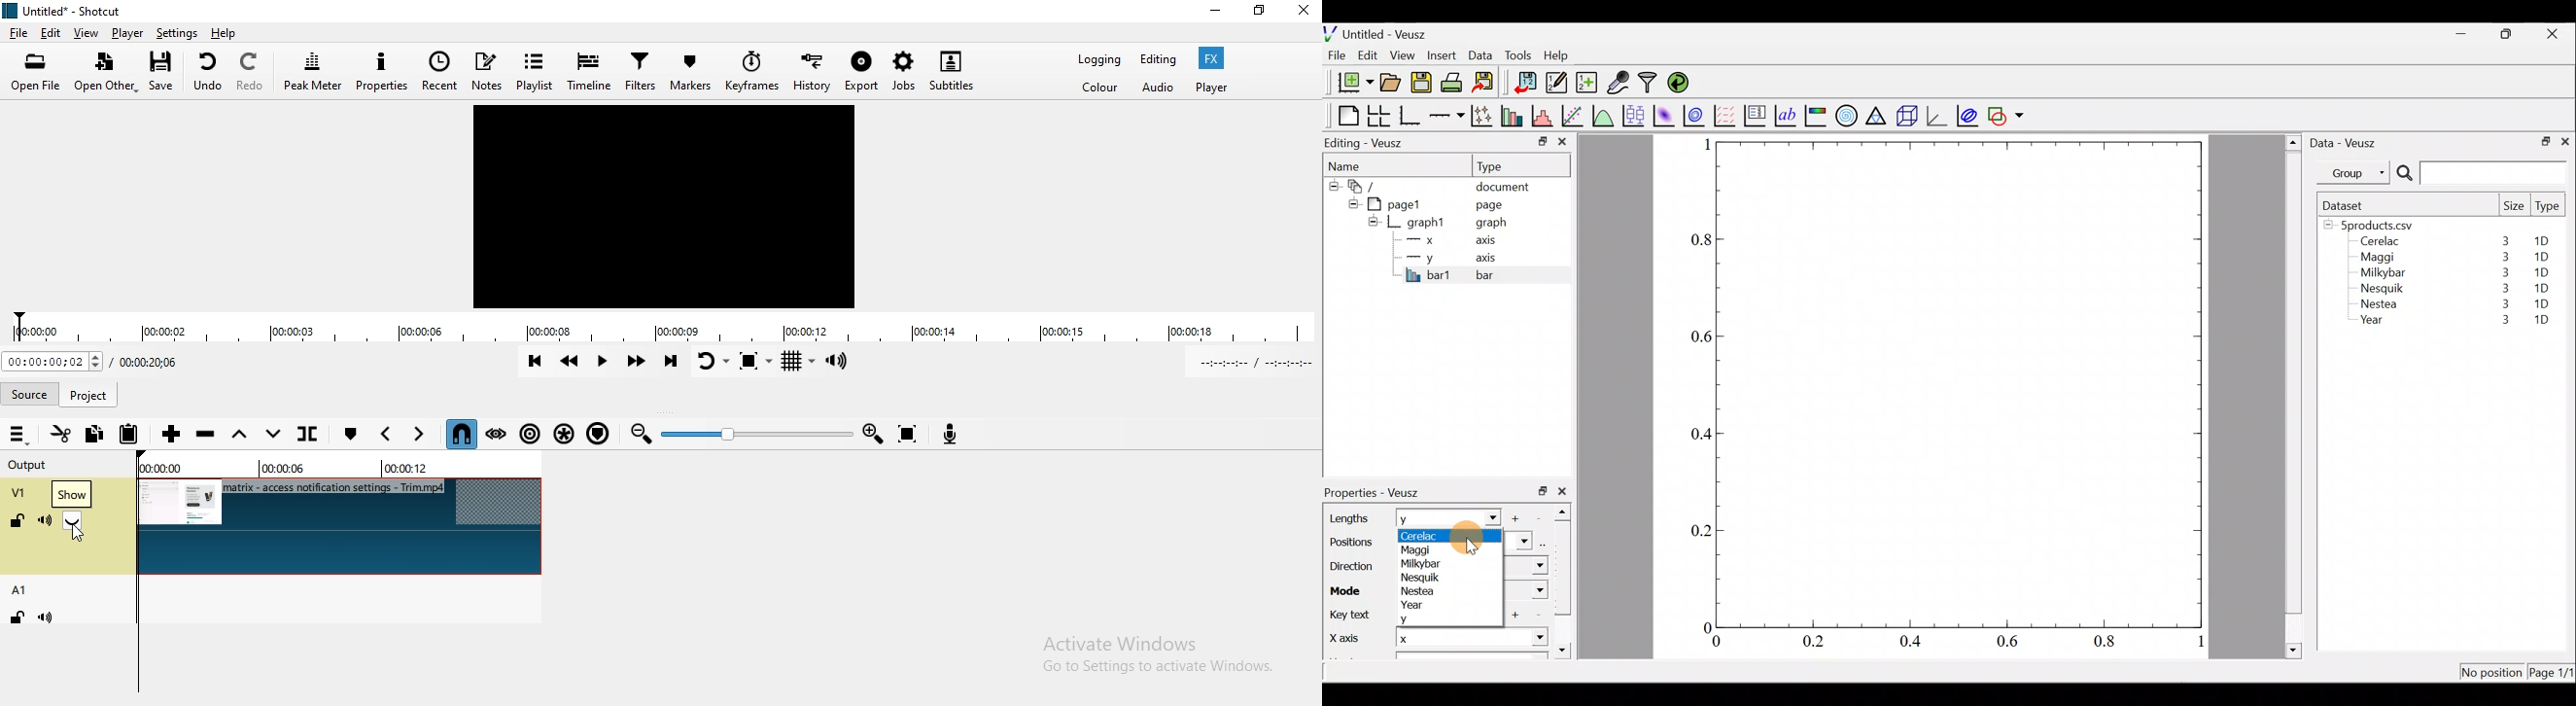 Image resolution: width=2576 pixels, height=728 pixels. What do you see at coordinates (1380, 32) in the screenshot?
I see `Untitled - Veusz` at bounding box center [1380, 32].